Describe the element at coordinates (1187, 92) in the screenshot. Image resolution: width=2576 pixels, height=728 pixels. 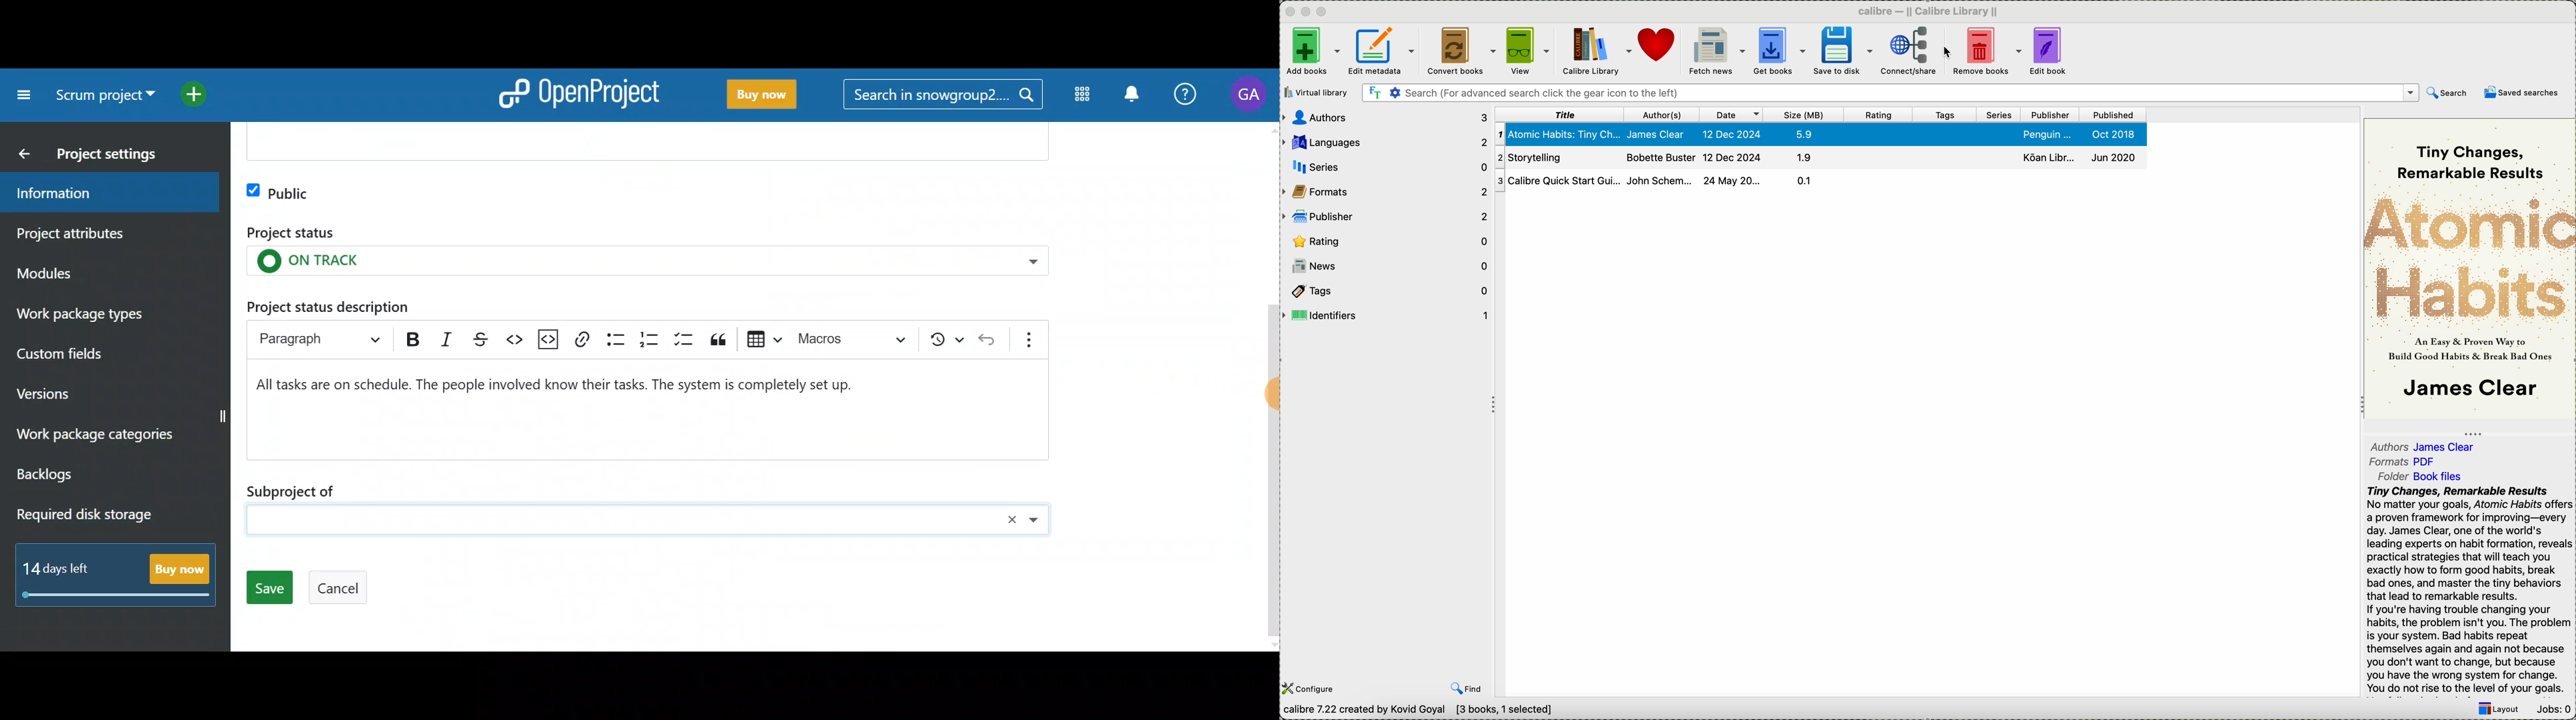
I see `Help` at that location.